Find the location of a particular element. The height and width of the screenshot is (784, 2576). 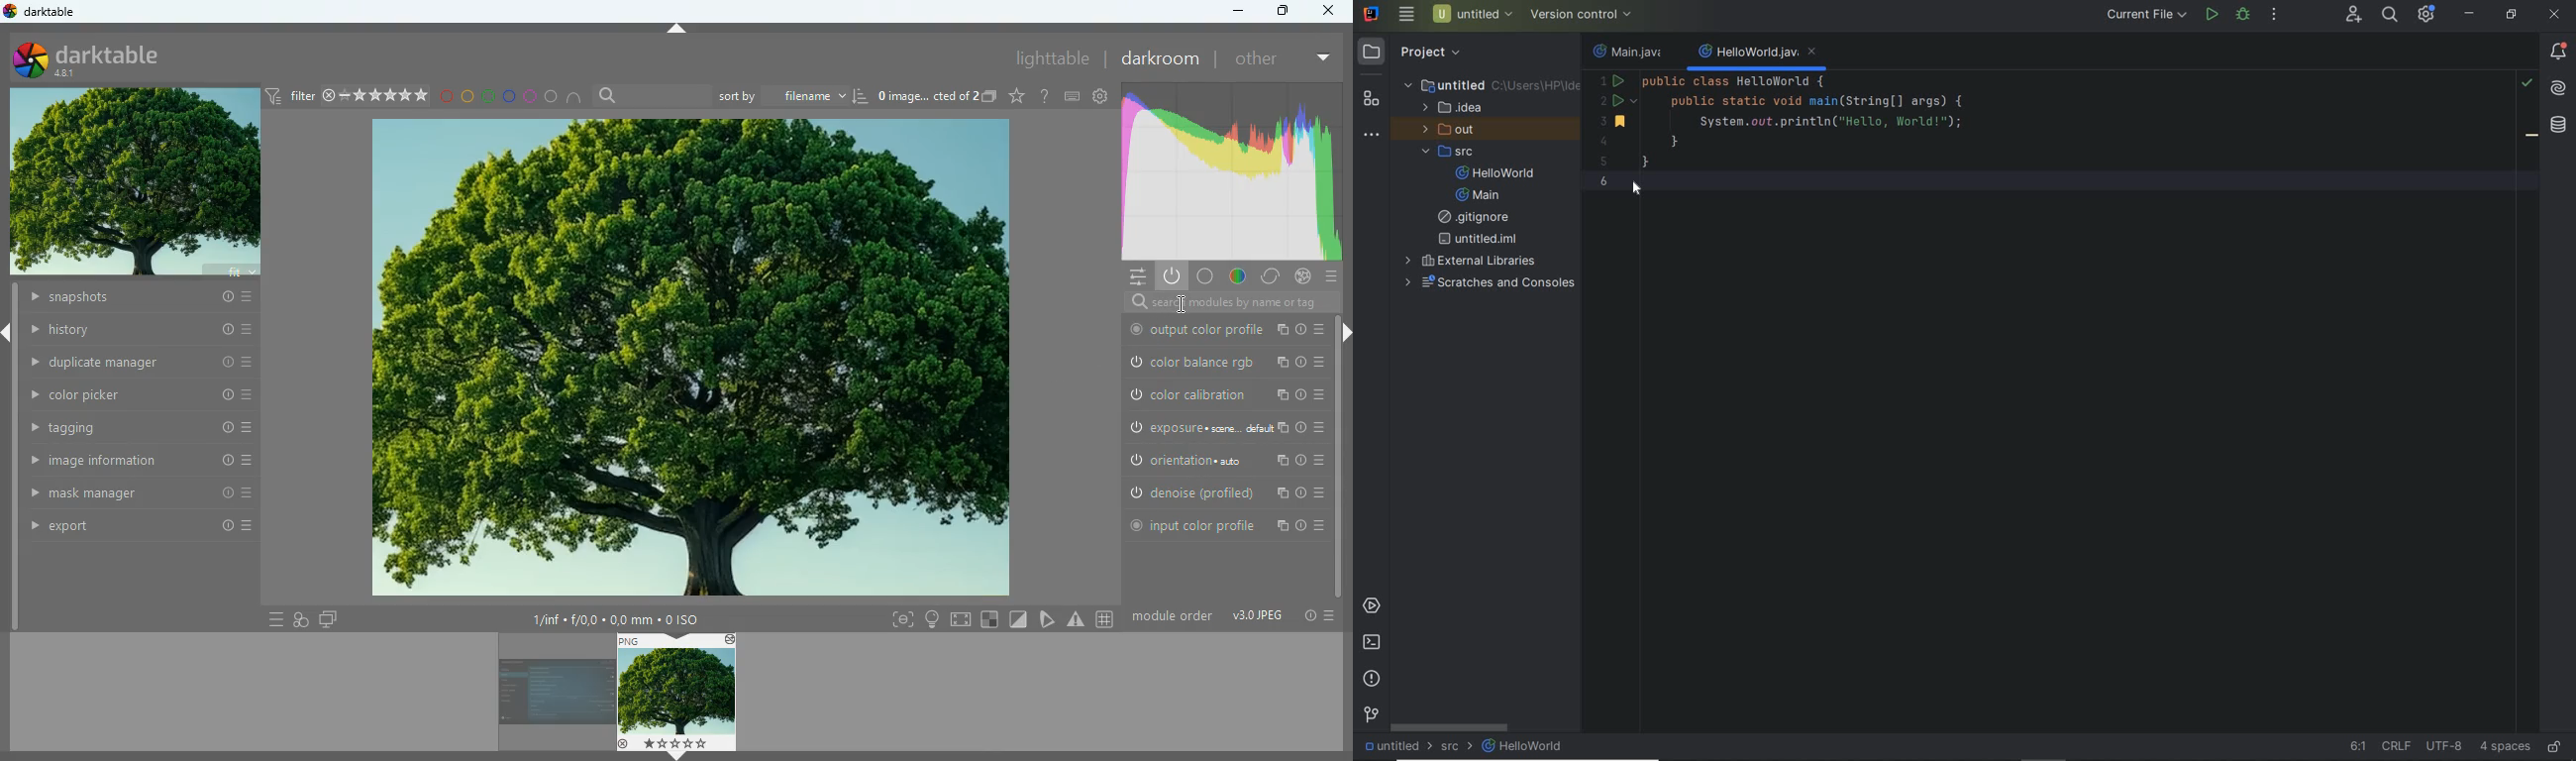

lighttable is located at coordinates (1049, 57).